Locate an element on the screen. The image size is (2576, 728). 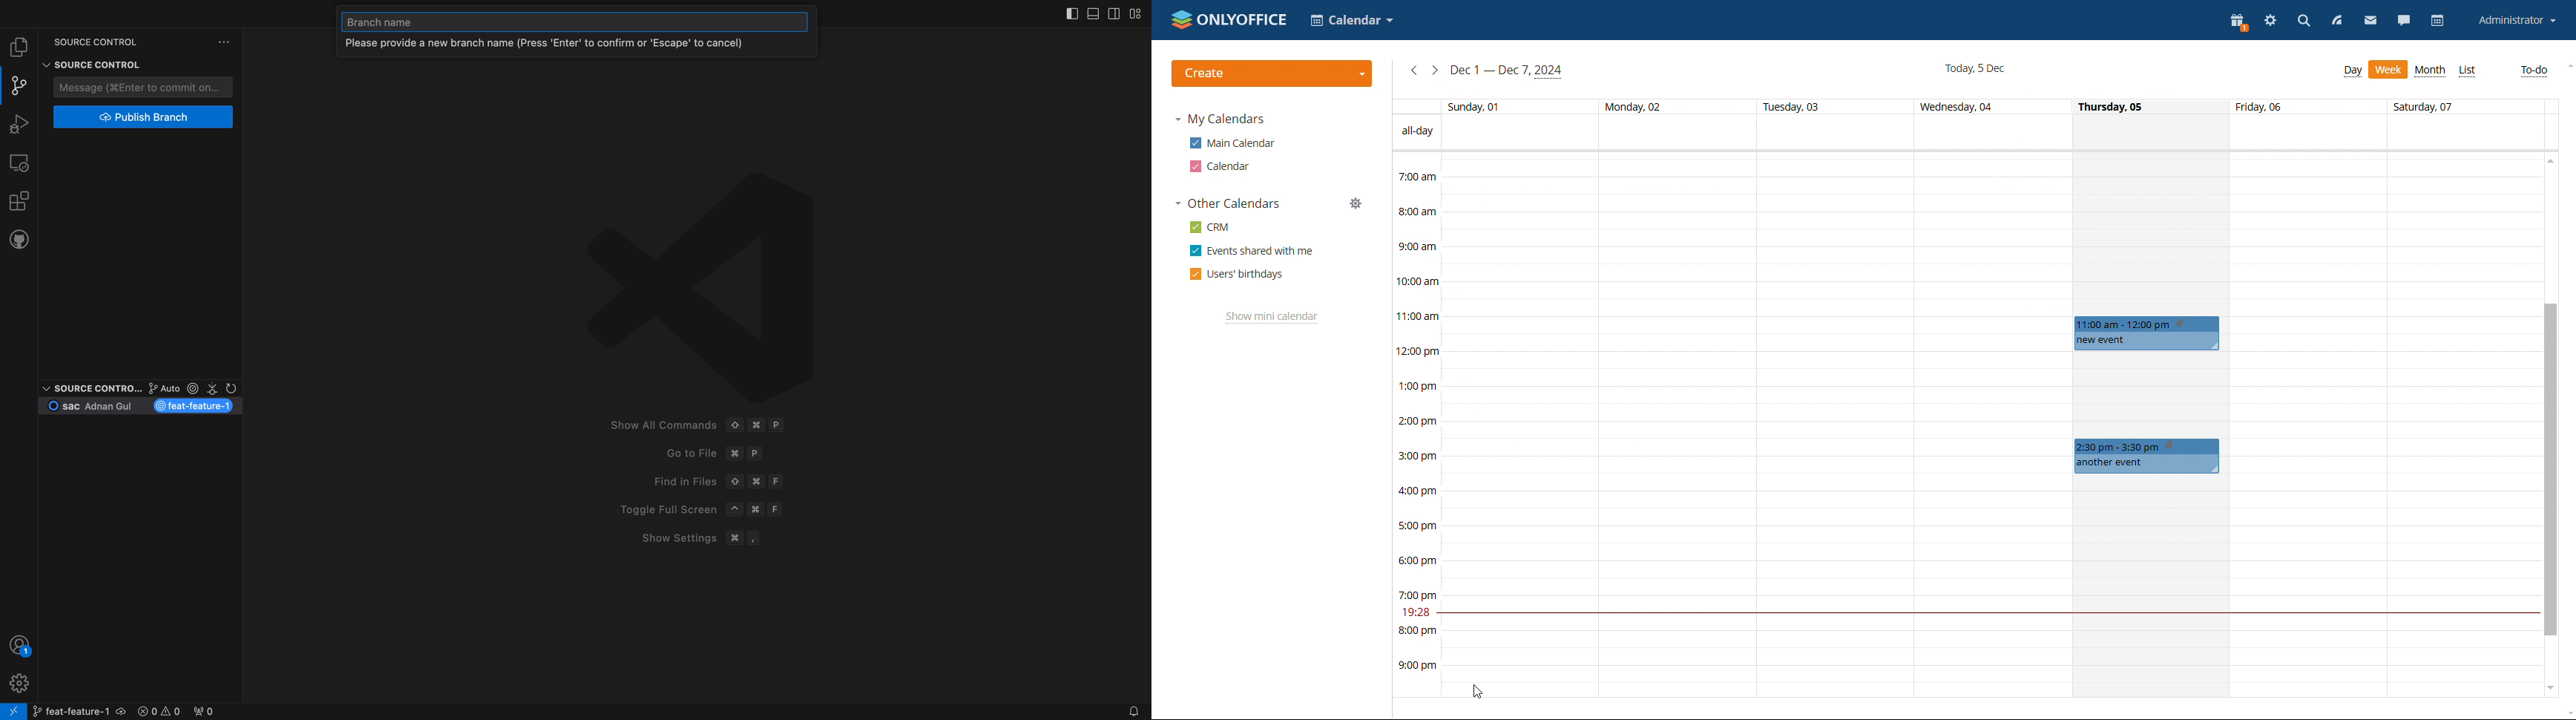
11am to 12pm is located at coordinates (2144, 324).